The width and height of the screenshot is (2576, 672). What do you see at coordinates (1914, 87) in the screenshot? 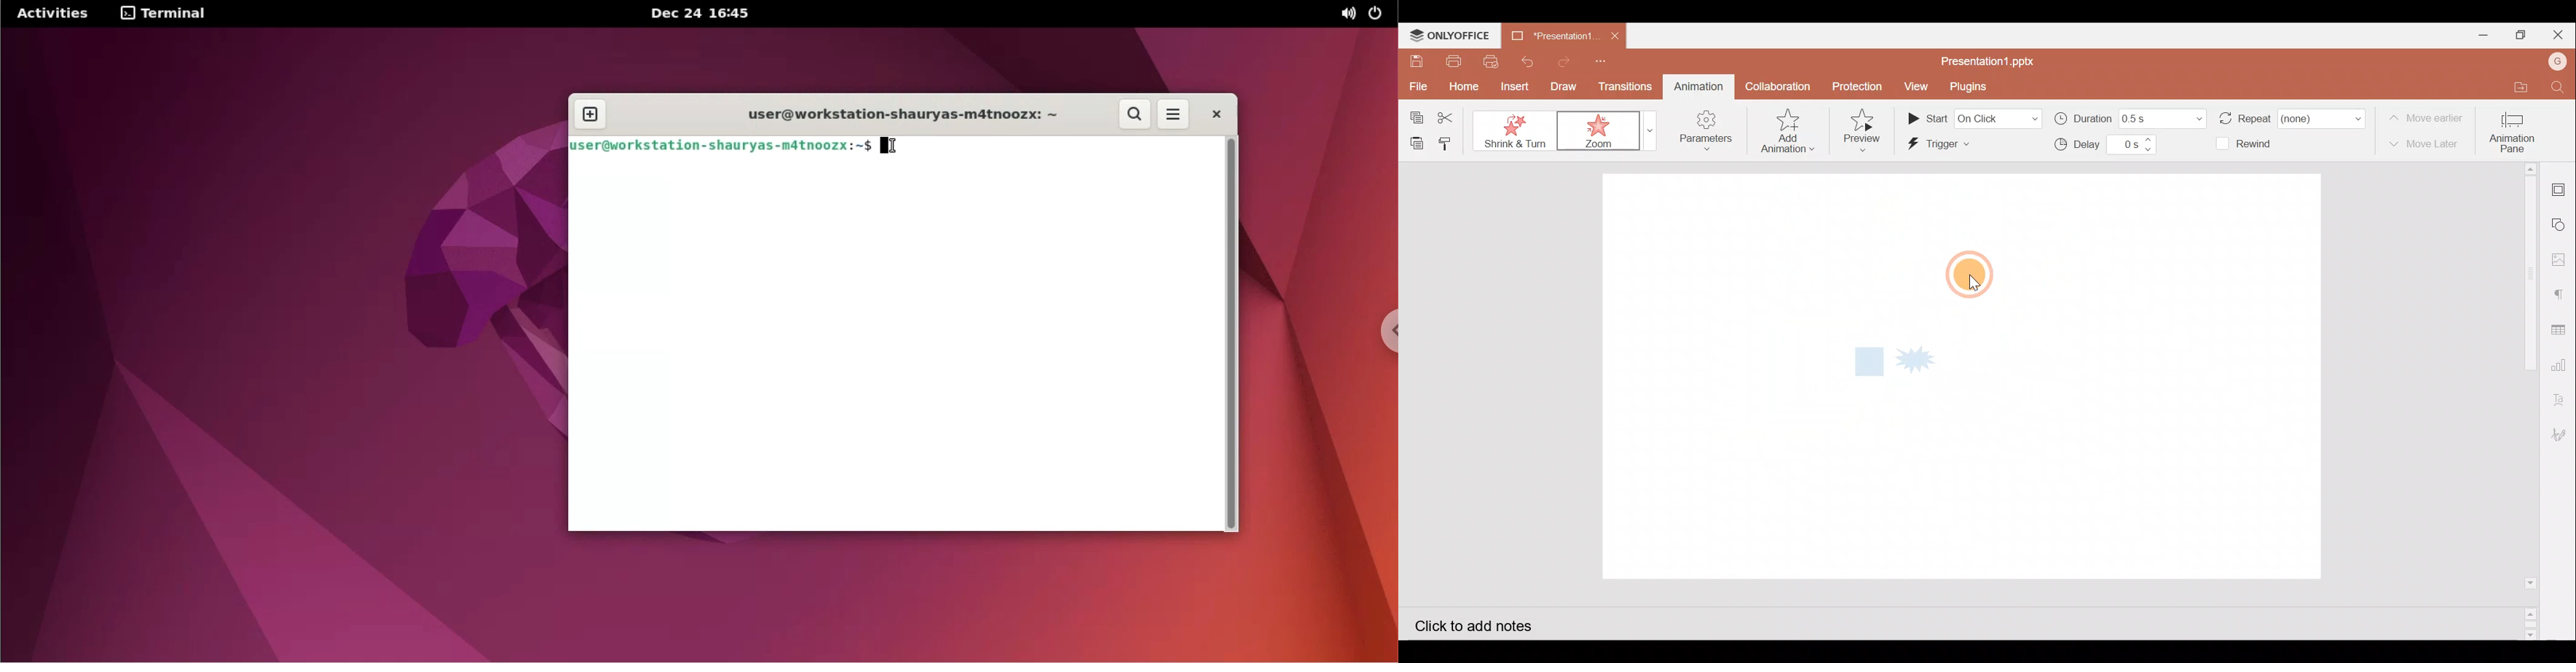
I see `View` at bounding box center [1914, 87].